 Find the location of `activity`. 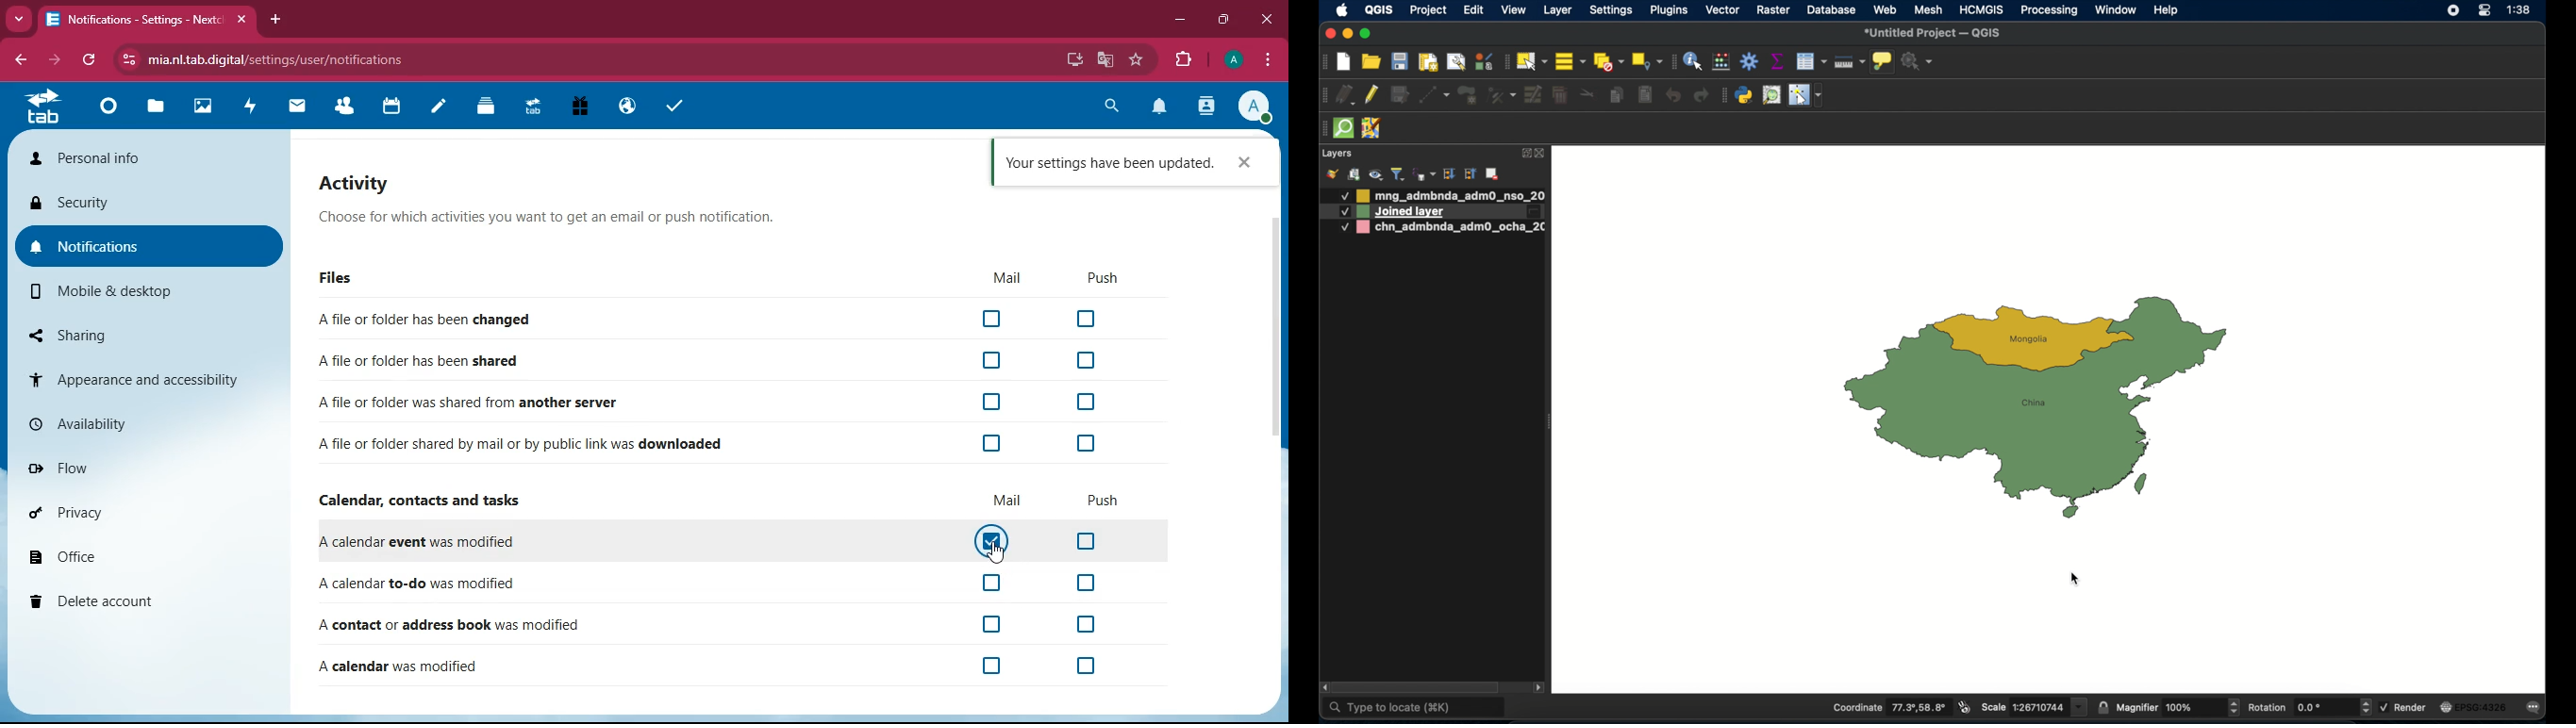

activity is located at coordinates (363, 184).